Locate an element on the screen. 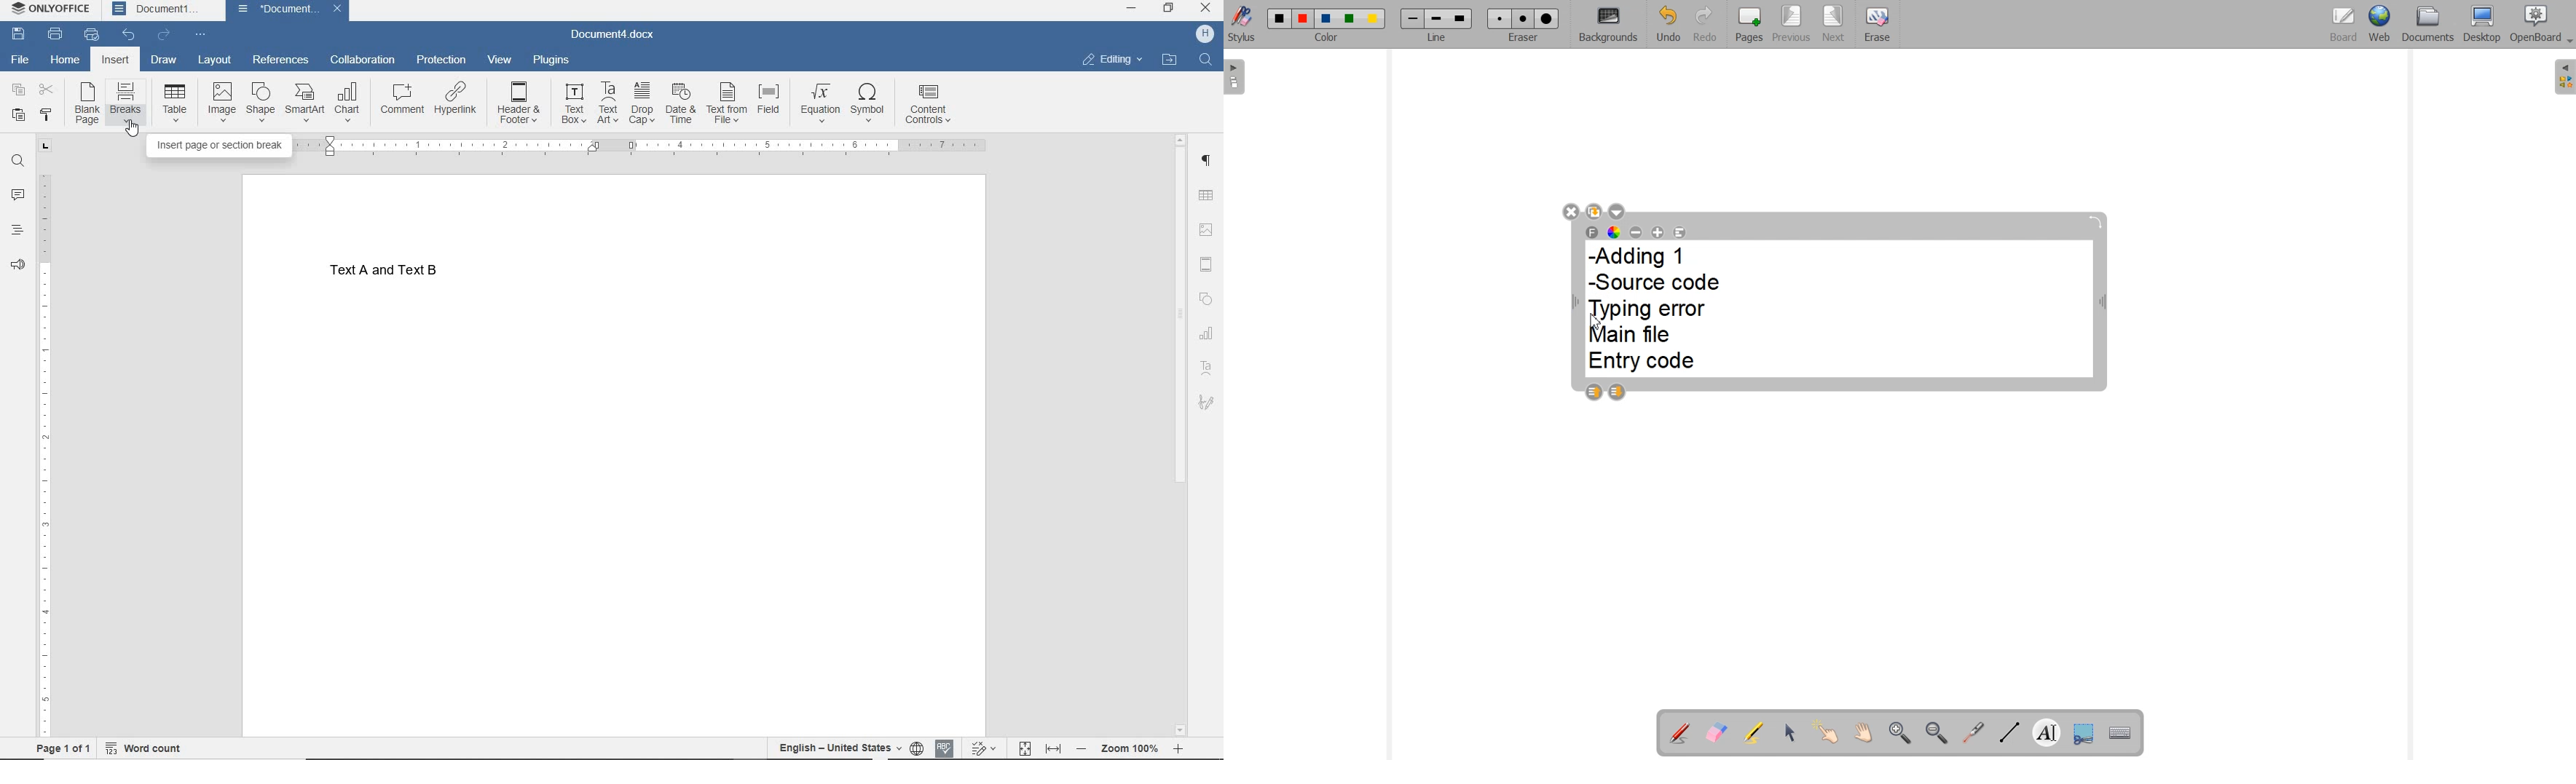 This screenshot has width=2576, height=784. SHAPE is located at coordinates (1206, 298).